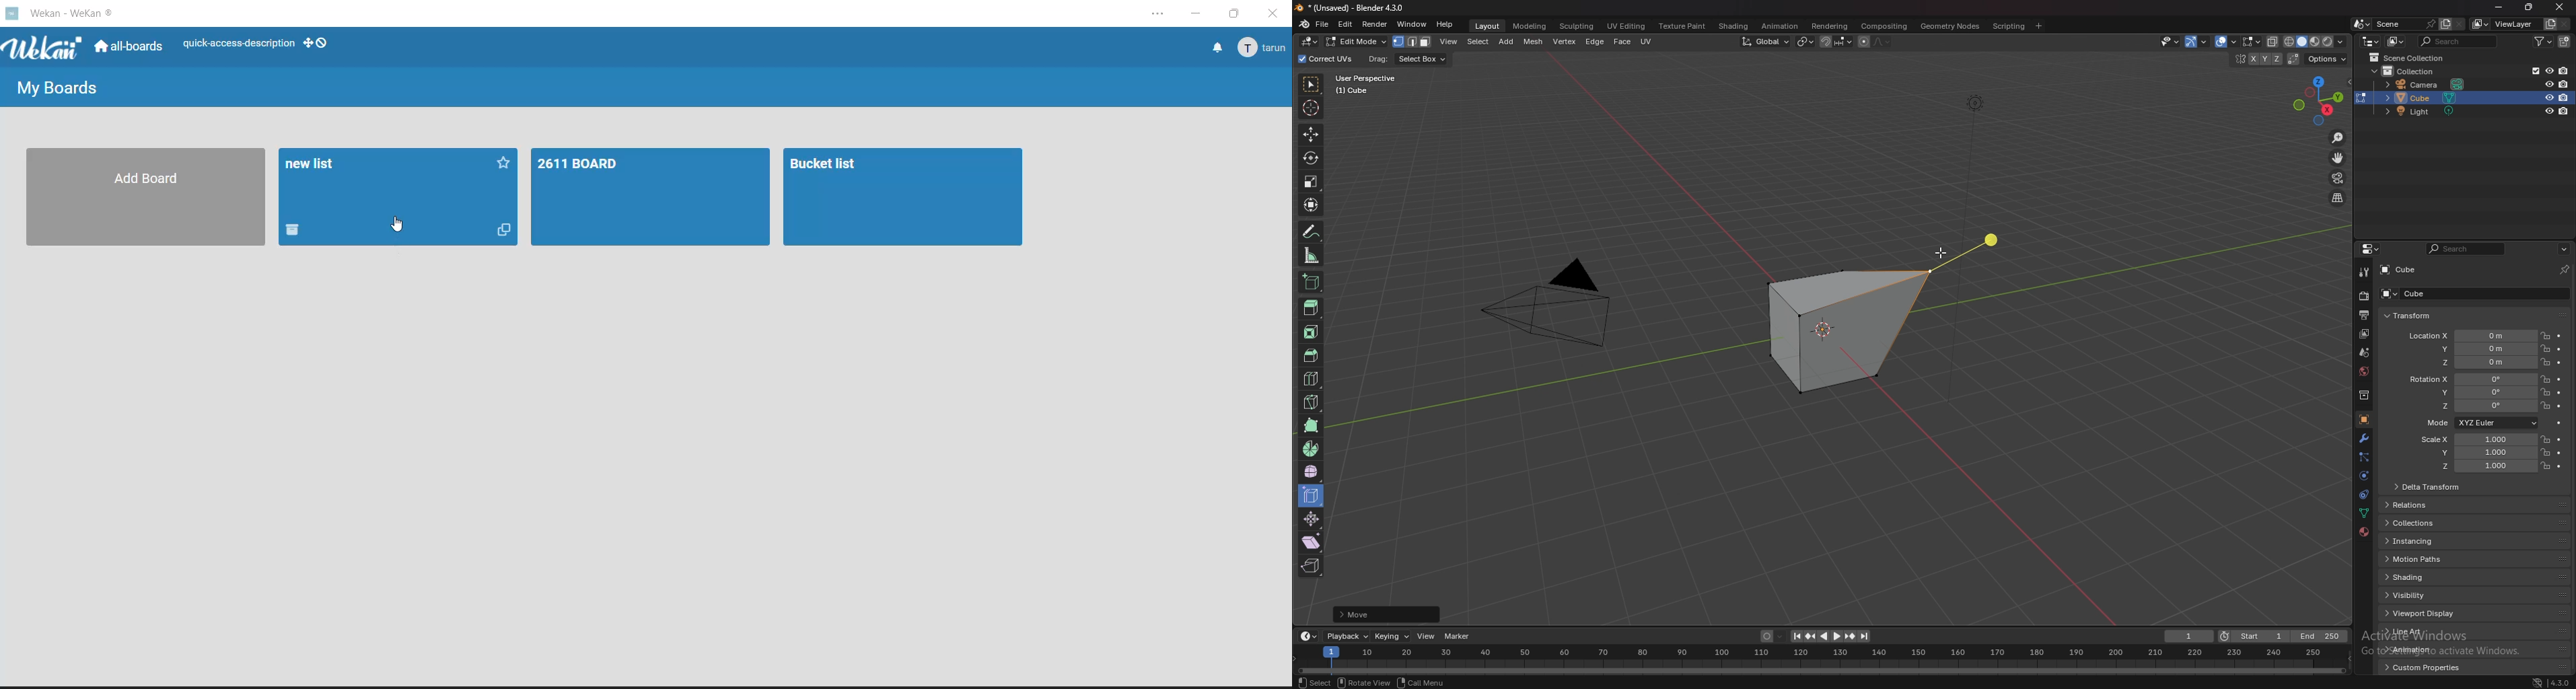  What do you see at coordinates (2372, 249) in the screenshot?
I see `editor type` at bounding box center [2372, 249].